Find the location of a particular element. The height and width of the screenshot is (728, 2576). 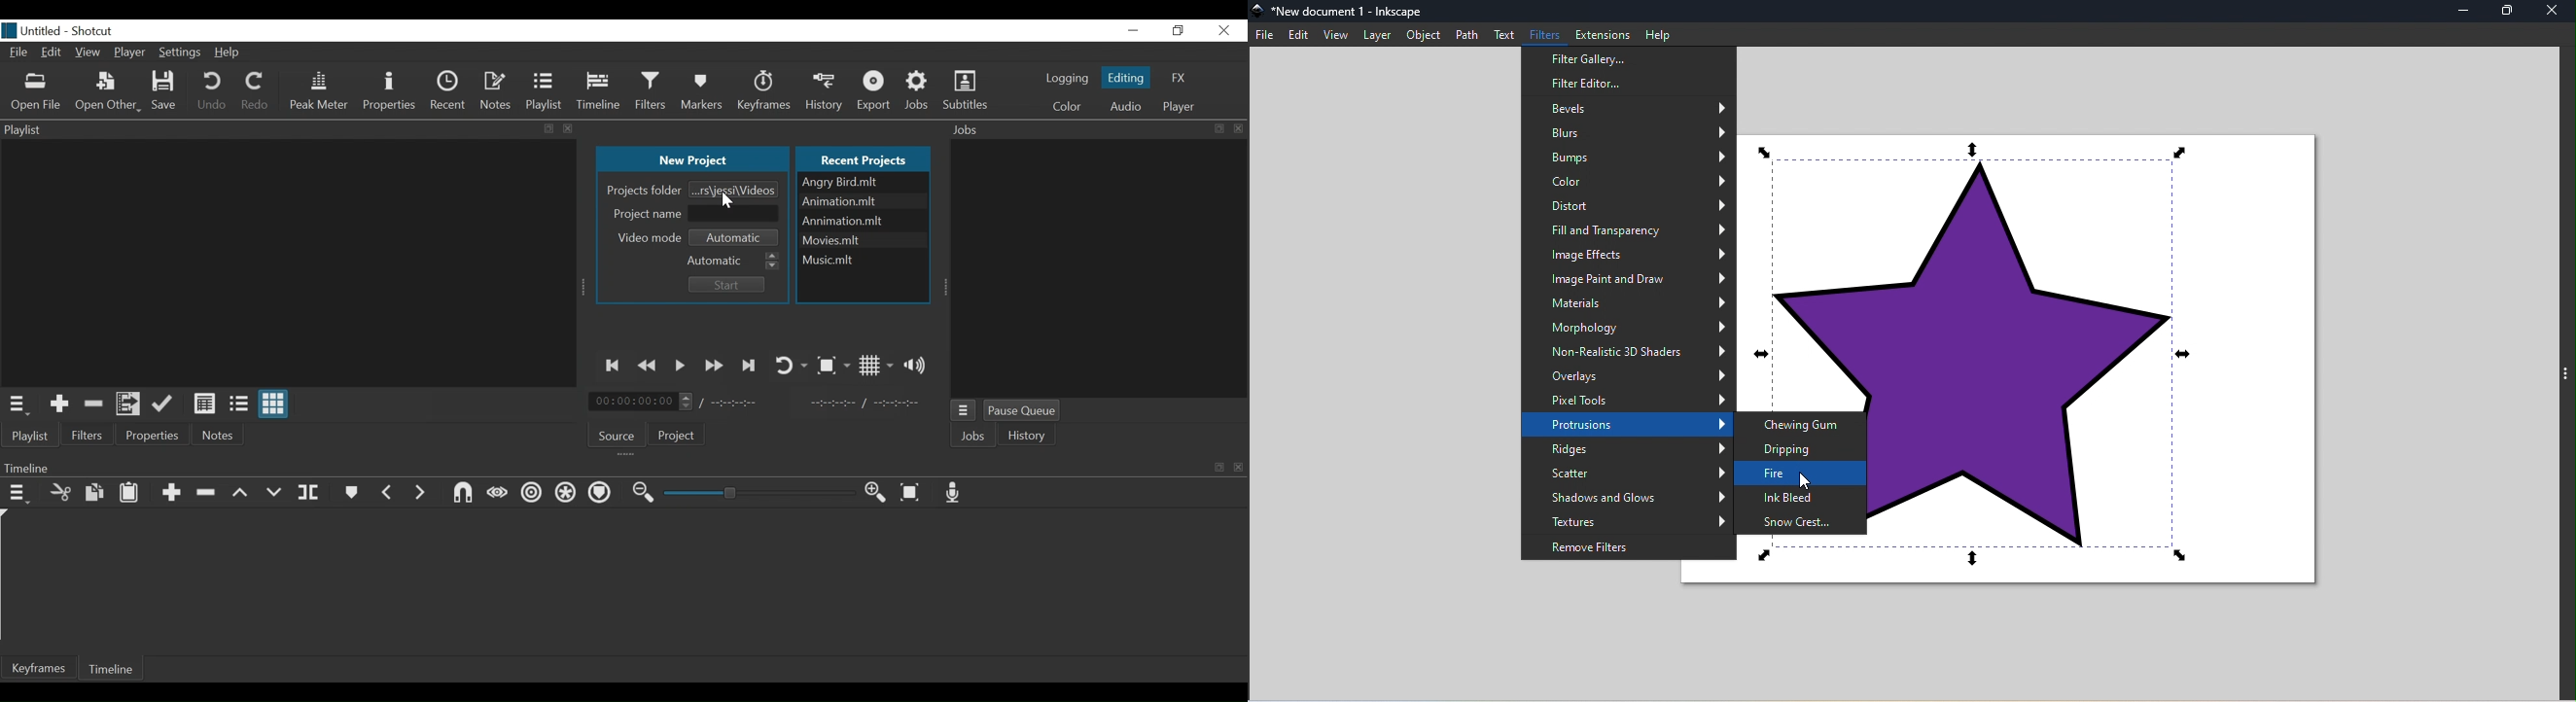

Keyframe is located at coordinates (40, 668).